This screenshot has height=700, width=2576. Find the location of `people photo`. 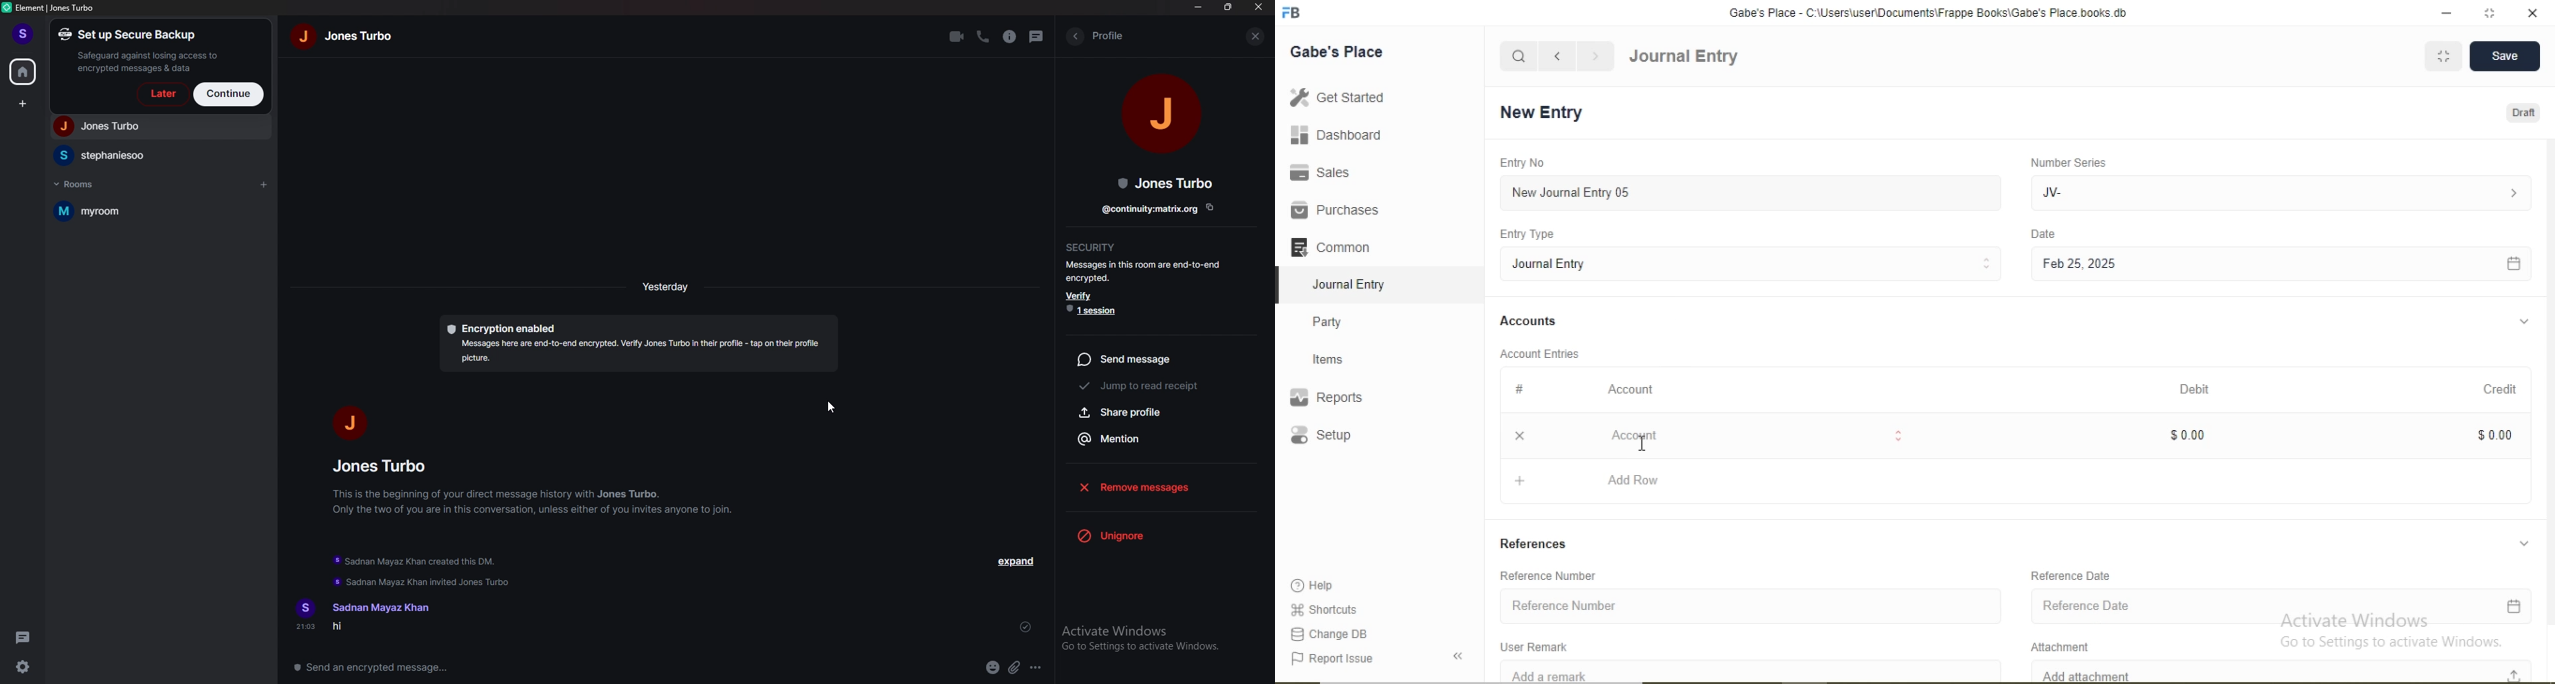

people photo is located at coordinates (347, 422).